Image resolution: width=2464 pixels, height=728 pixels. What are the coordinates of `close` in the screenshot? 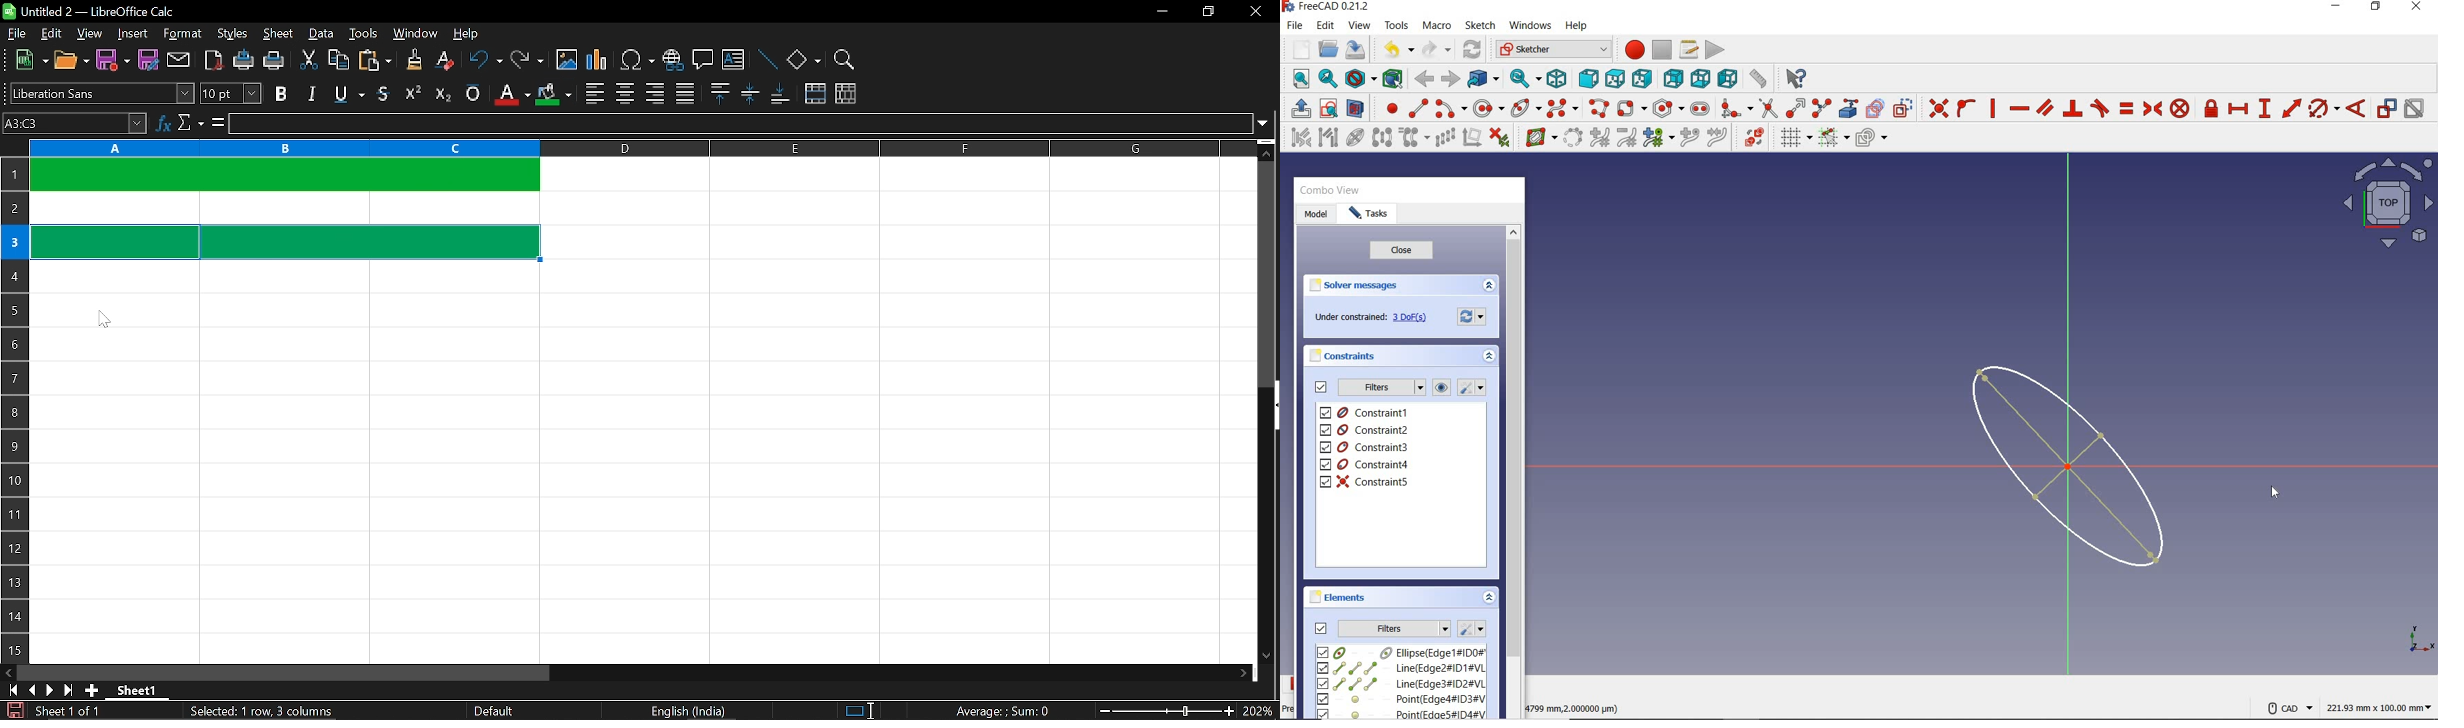 It's located at (1401, 251).